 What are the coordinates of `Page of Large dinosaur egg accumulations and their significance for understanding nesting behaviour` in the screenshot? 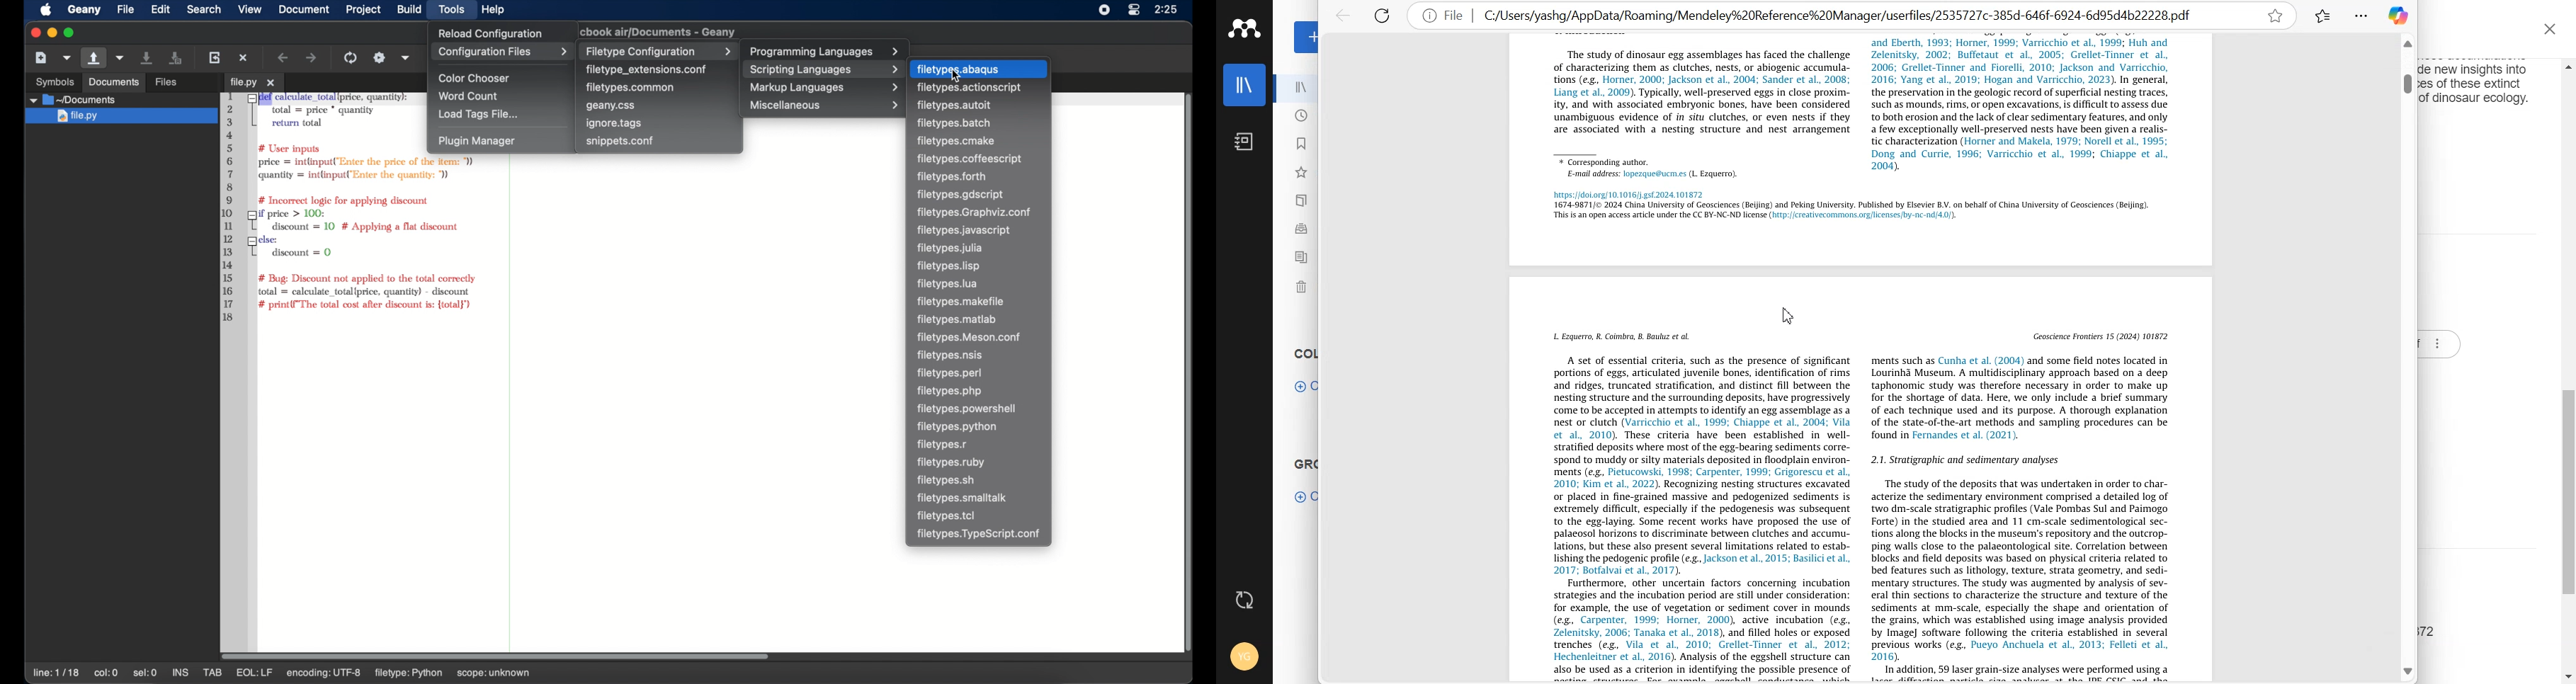 It's located at (1861, 481).